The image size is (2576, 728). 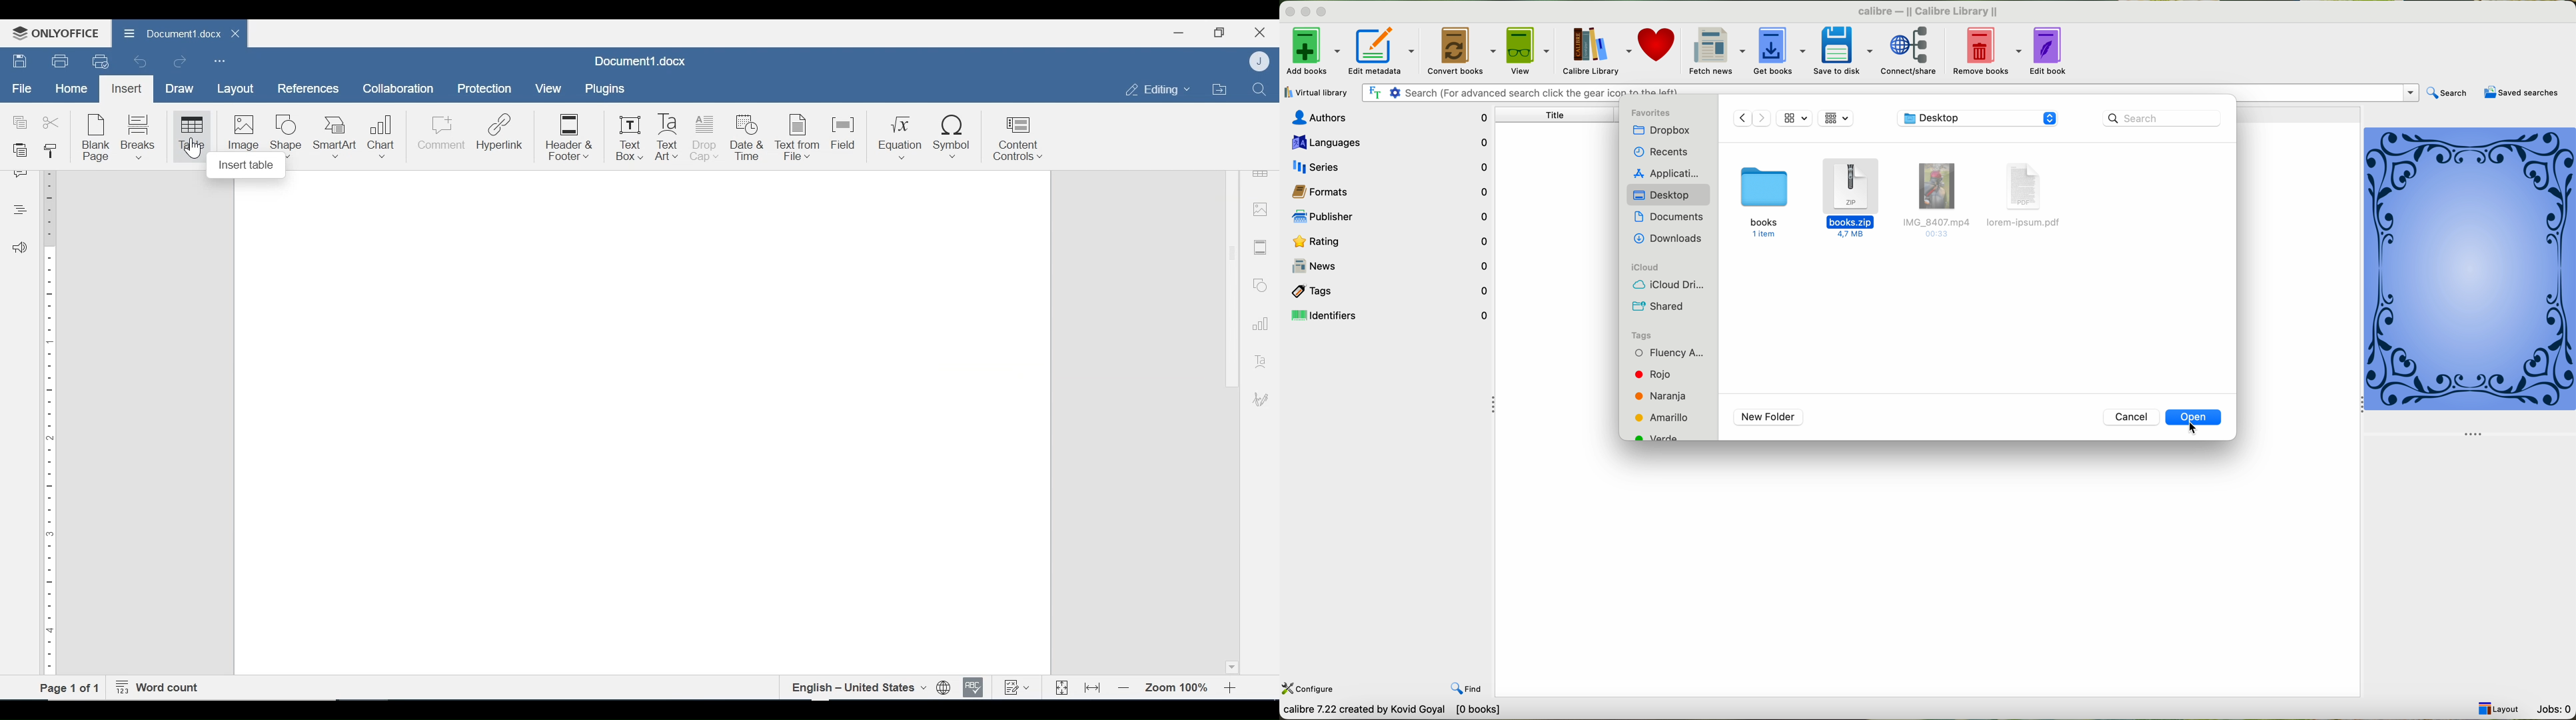 What do you see at coordinates (1914, 53) in the screenshot?
I see `connect/share` at bounding box center [1914, 53].